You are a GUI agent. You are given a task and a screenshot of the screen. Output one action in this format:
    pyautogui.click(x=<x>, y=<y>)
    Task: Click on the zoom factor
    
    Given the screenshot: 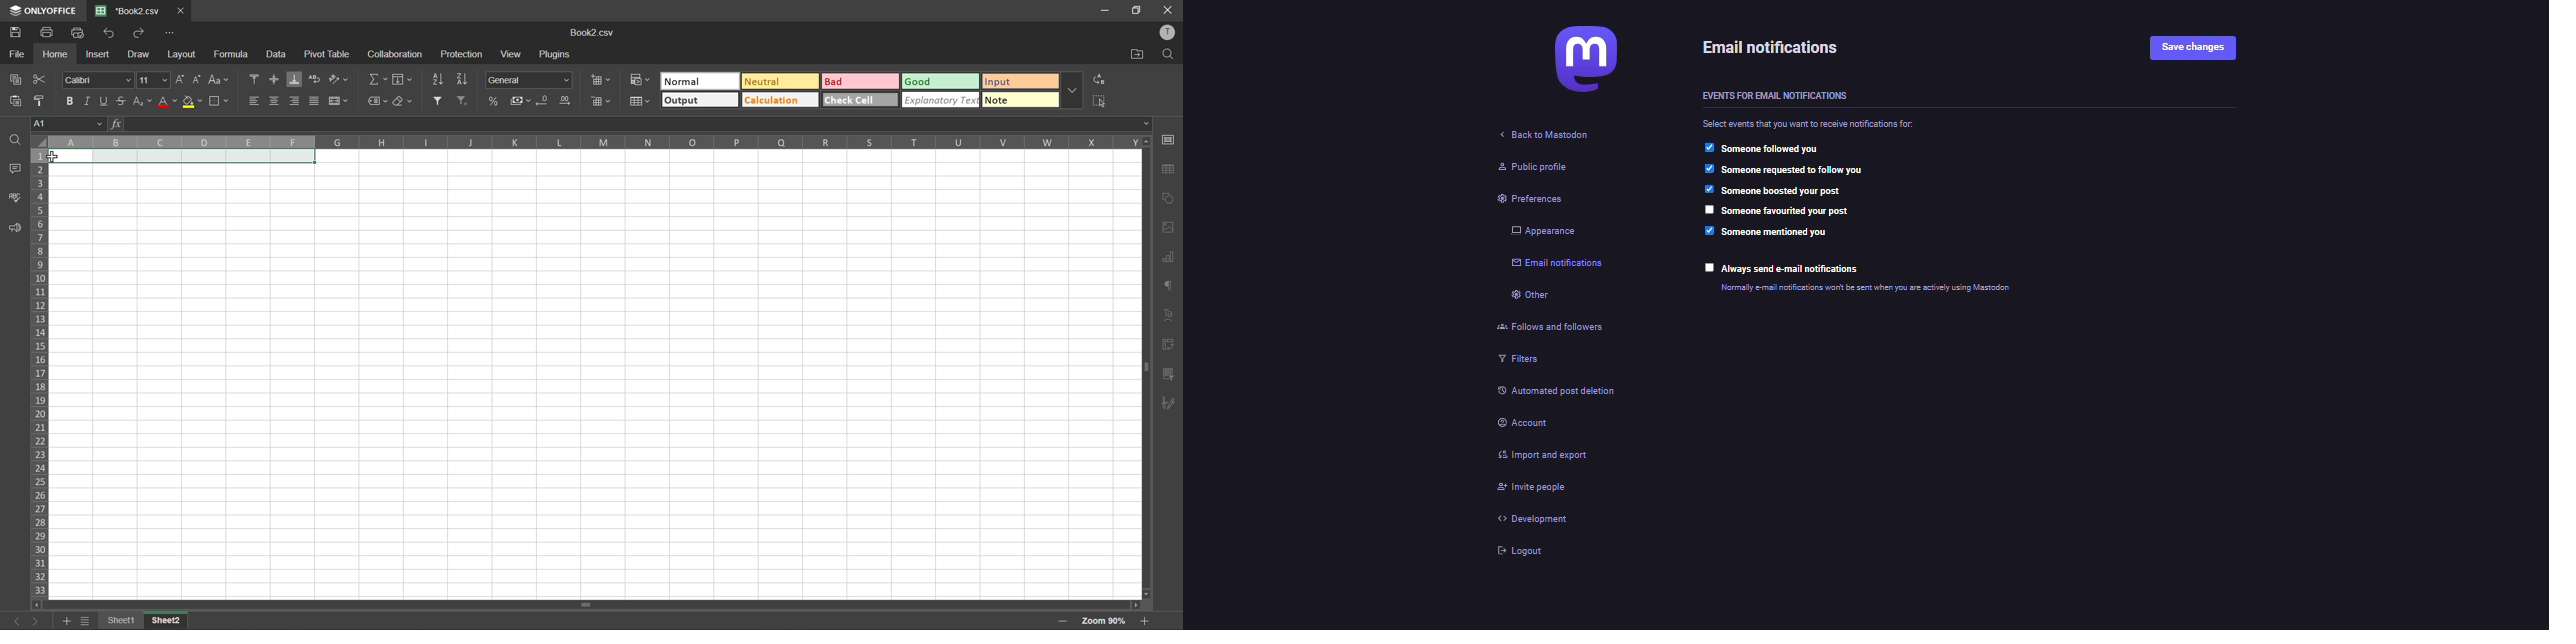 What is the action you would take?
    pyautogui.click(x=1108, y=621)
    